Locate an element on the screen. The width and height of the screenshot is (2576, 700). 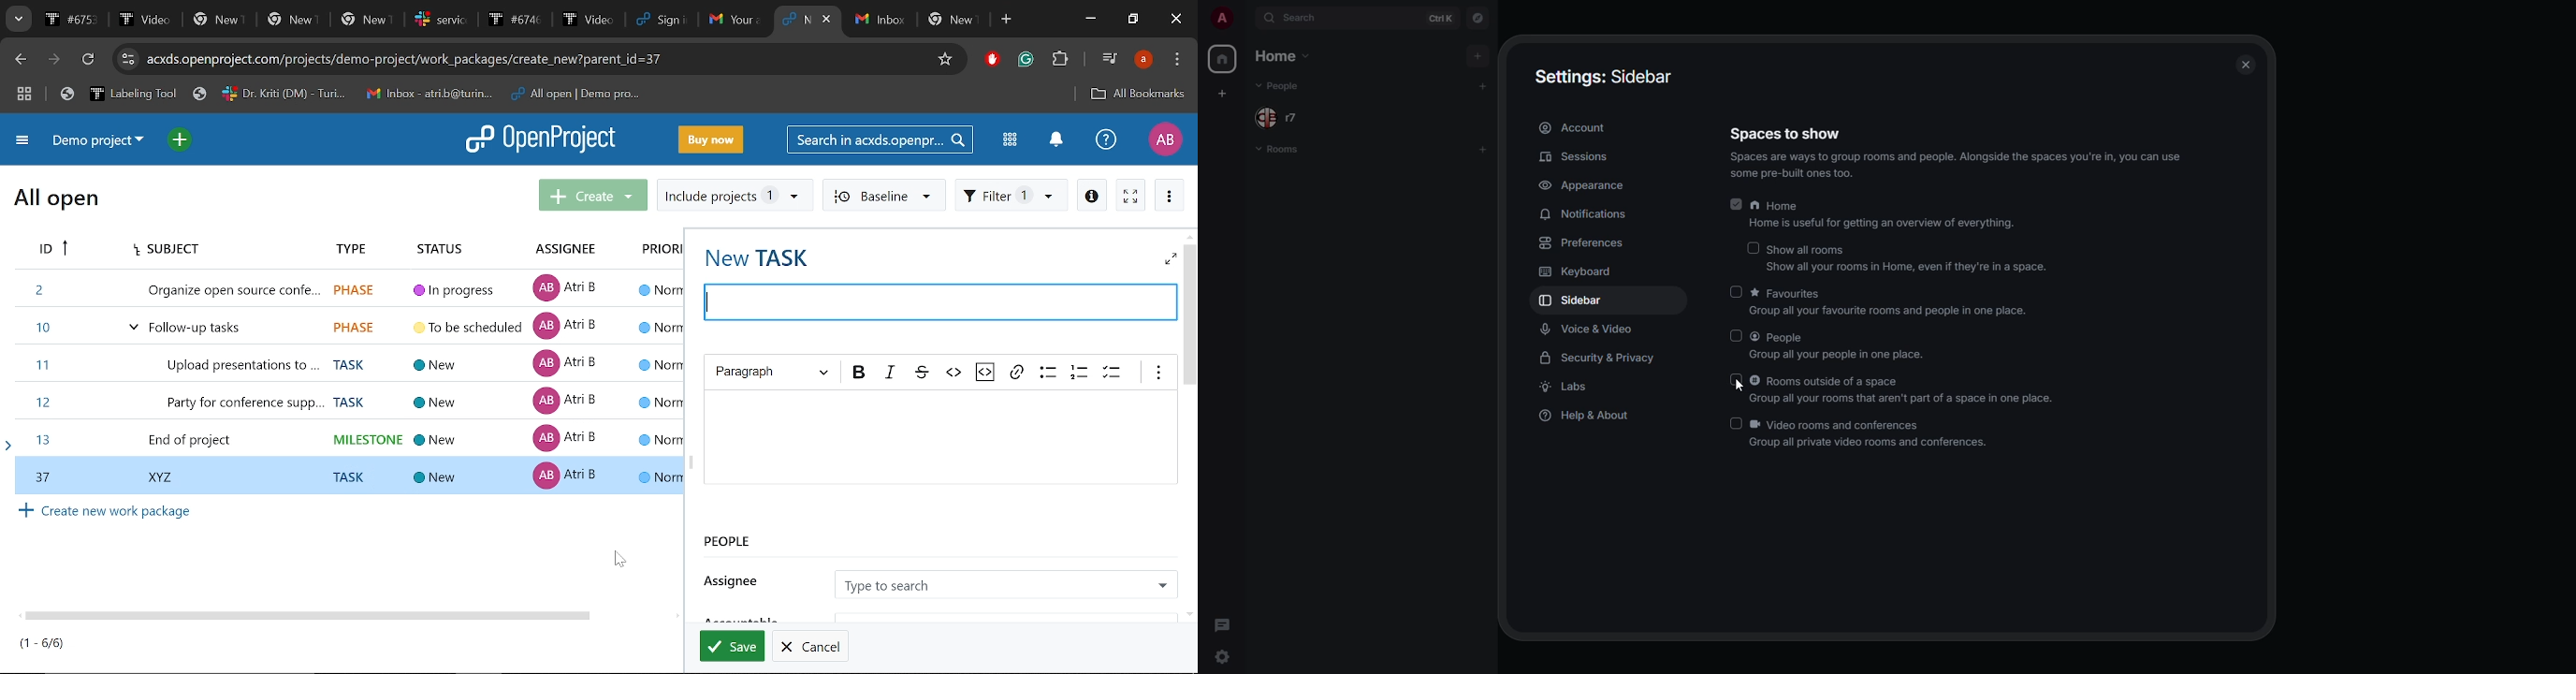
Customize and control chrome is located at coordinates (1177, 60).